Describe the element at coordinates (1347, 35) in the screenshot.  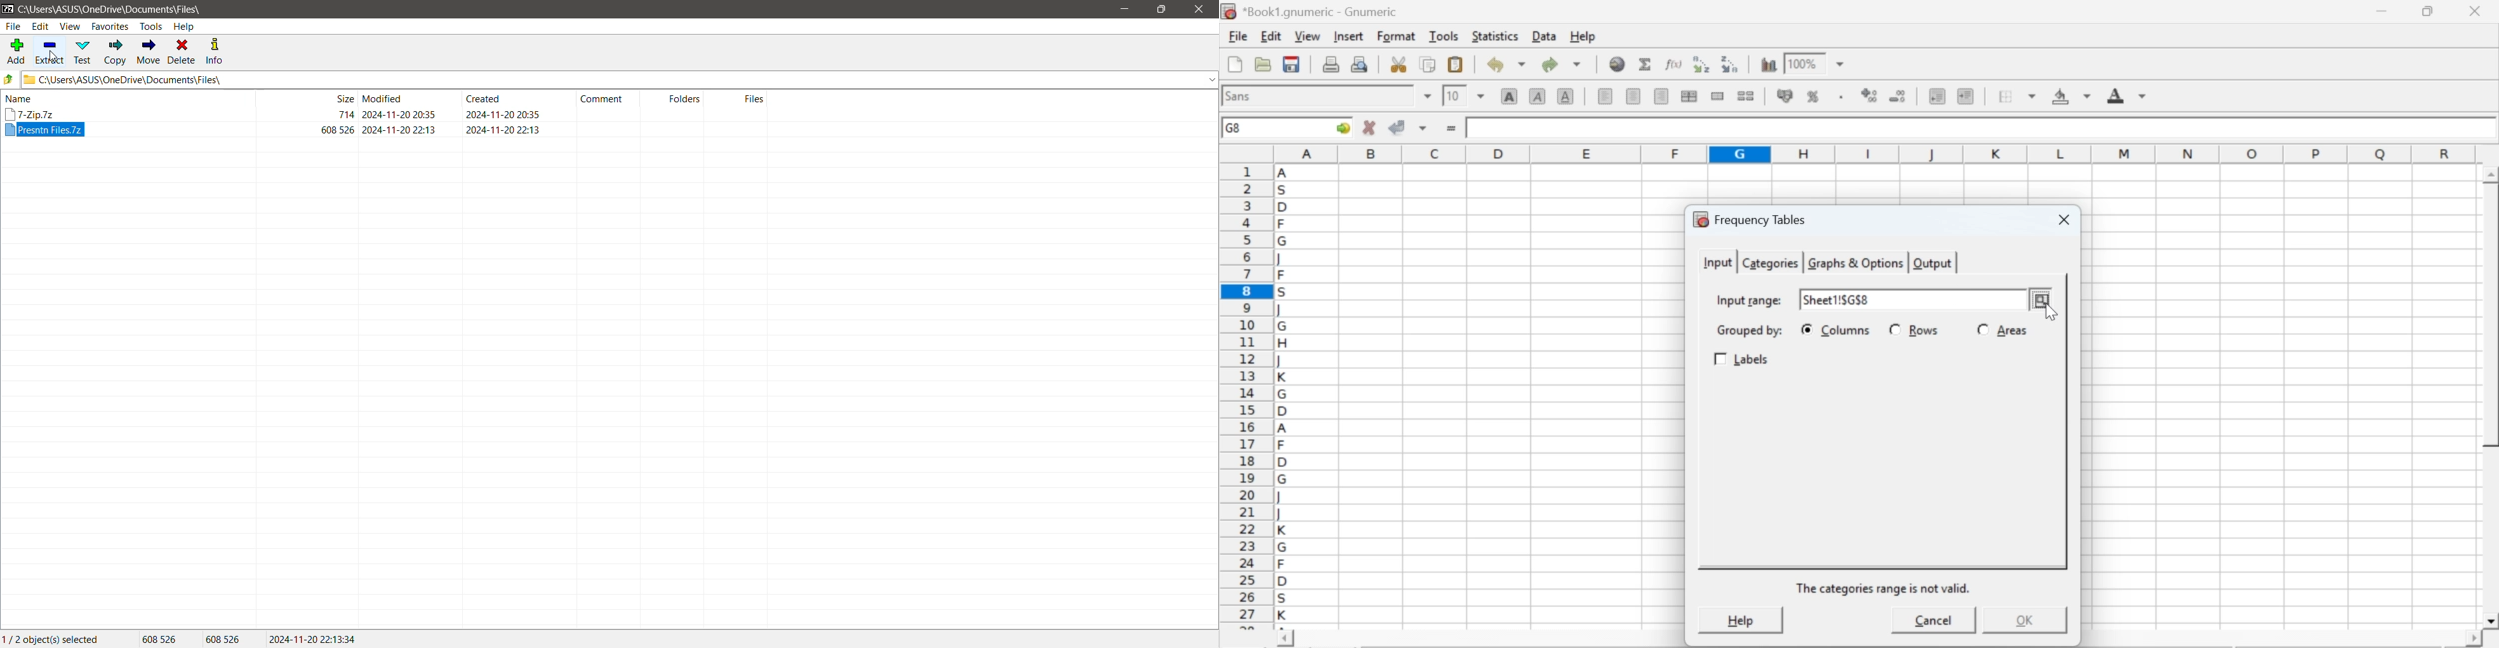
I see `insert` at that location.